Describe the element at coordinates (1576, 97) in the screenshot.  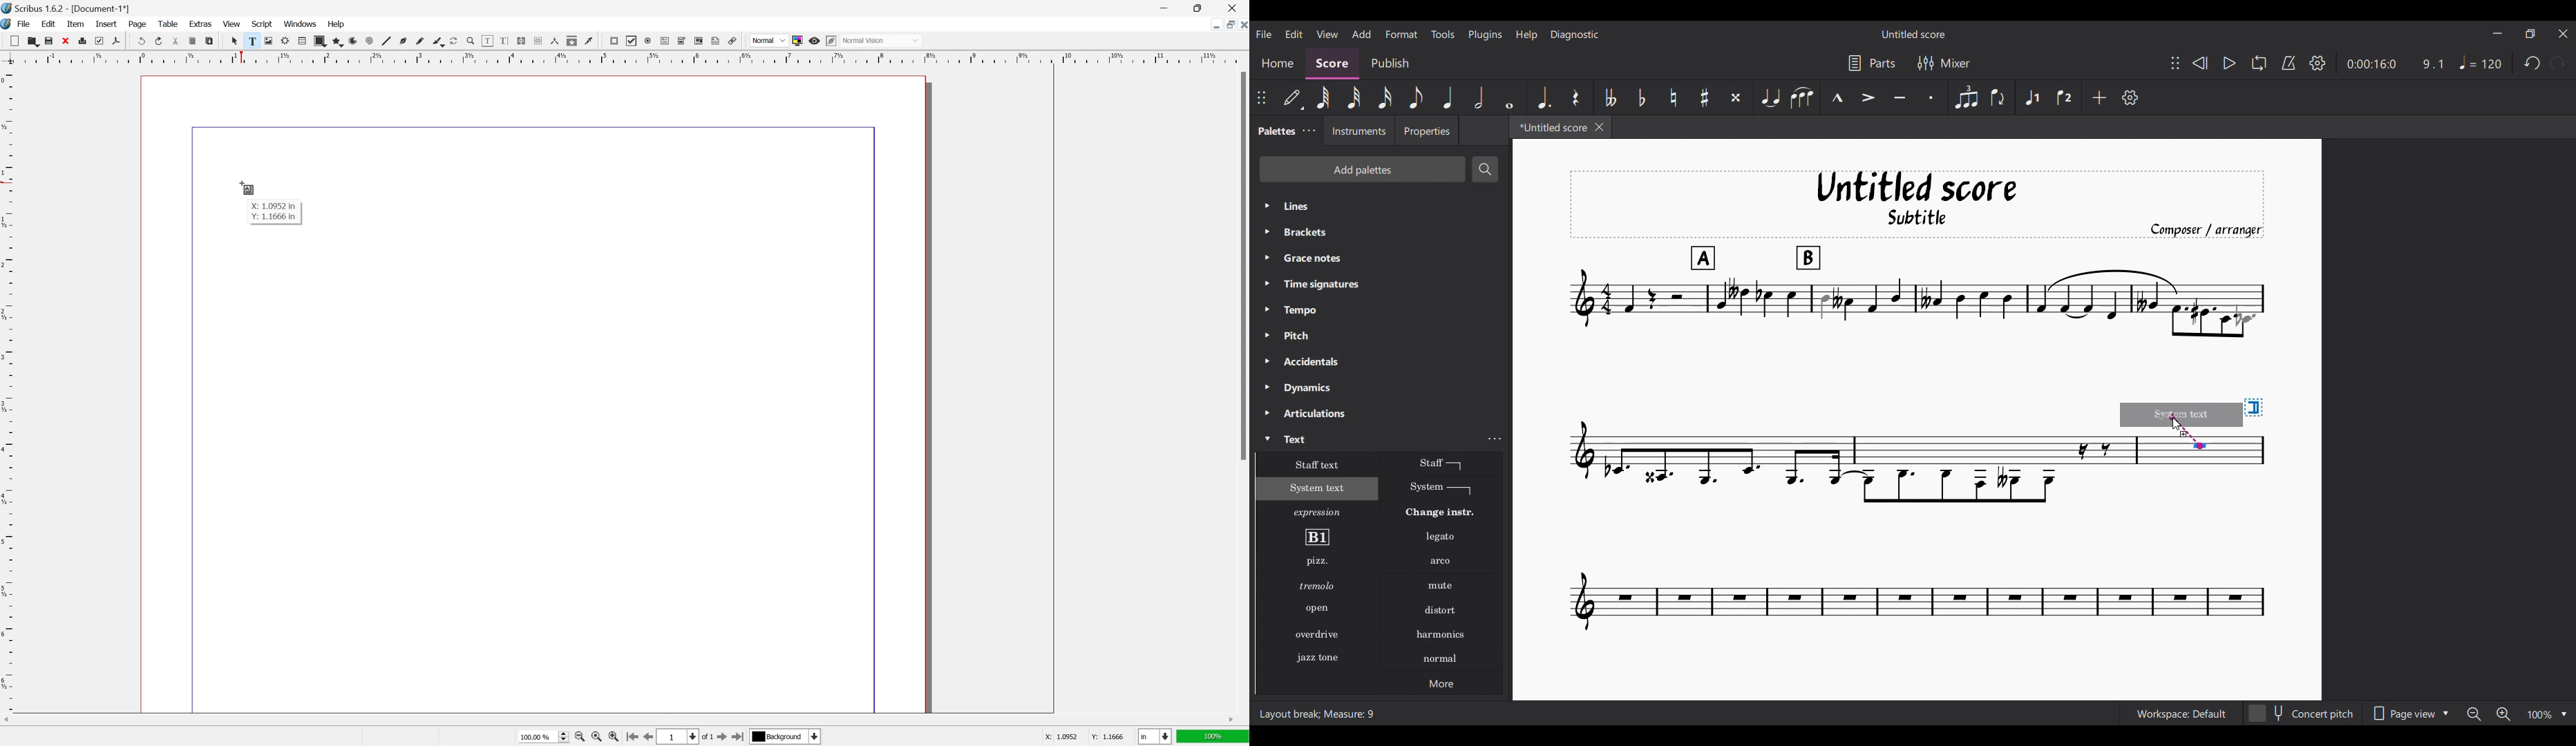
I see `Rest` at that location.